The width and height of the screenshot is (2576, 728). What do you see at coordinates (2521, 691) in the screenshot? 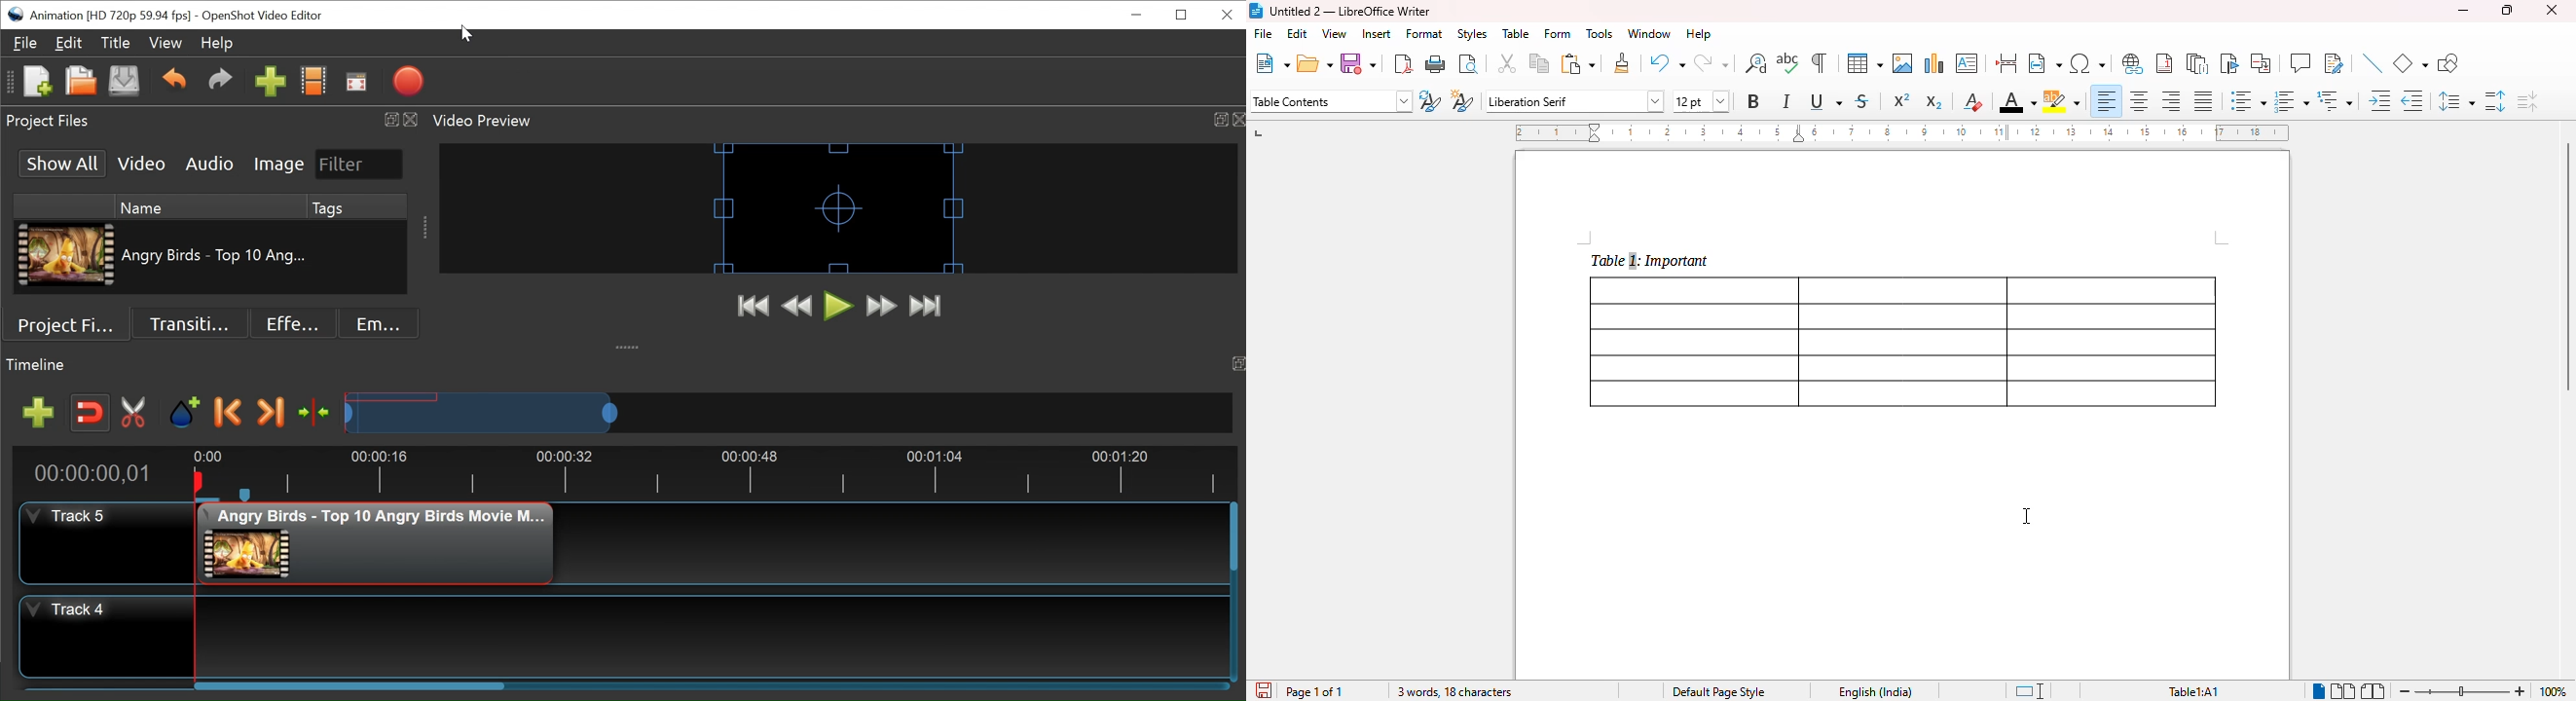
I see `zoom in` at bounding box center [2521, 691].